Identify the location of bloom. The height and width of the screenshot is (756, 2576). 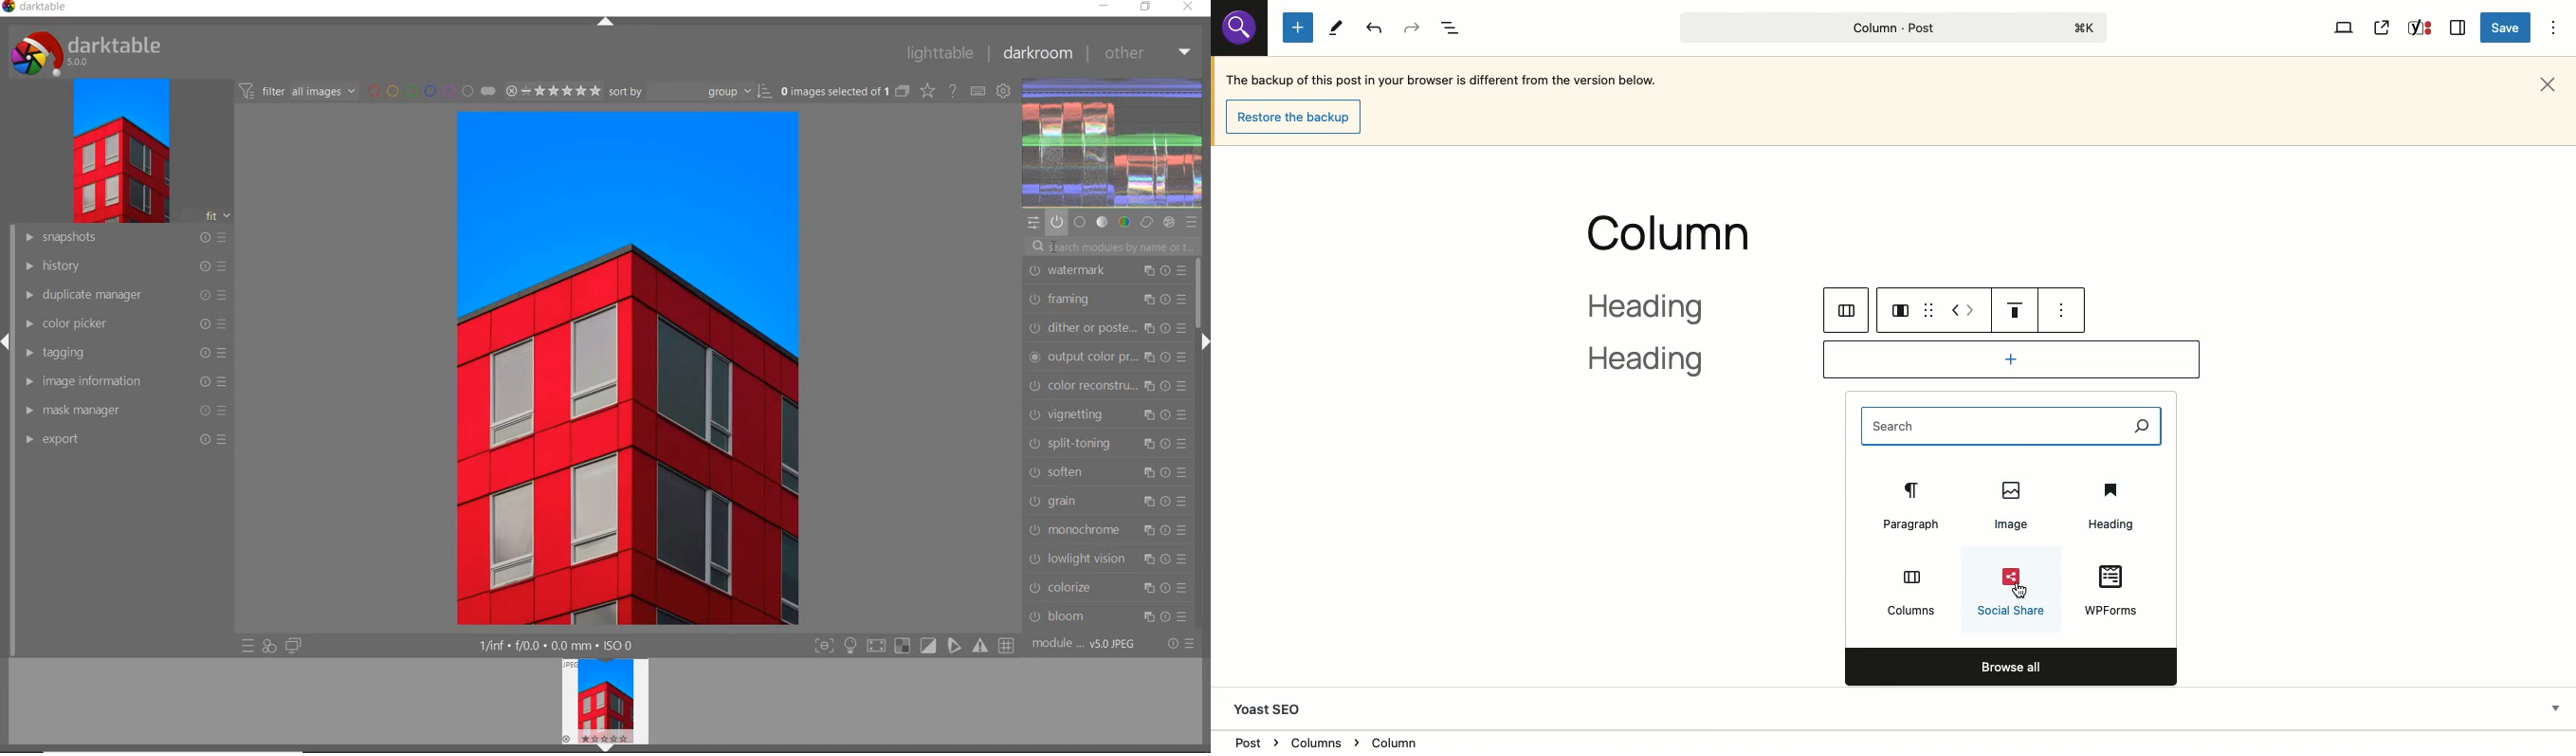
(1108, 614).